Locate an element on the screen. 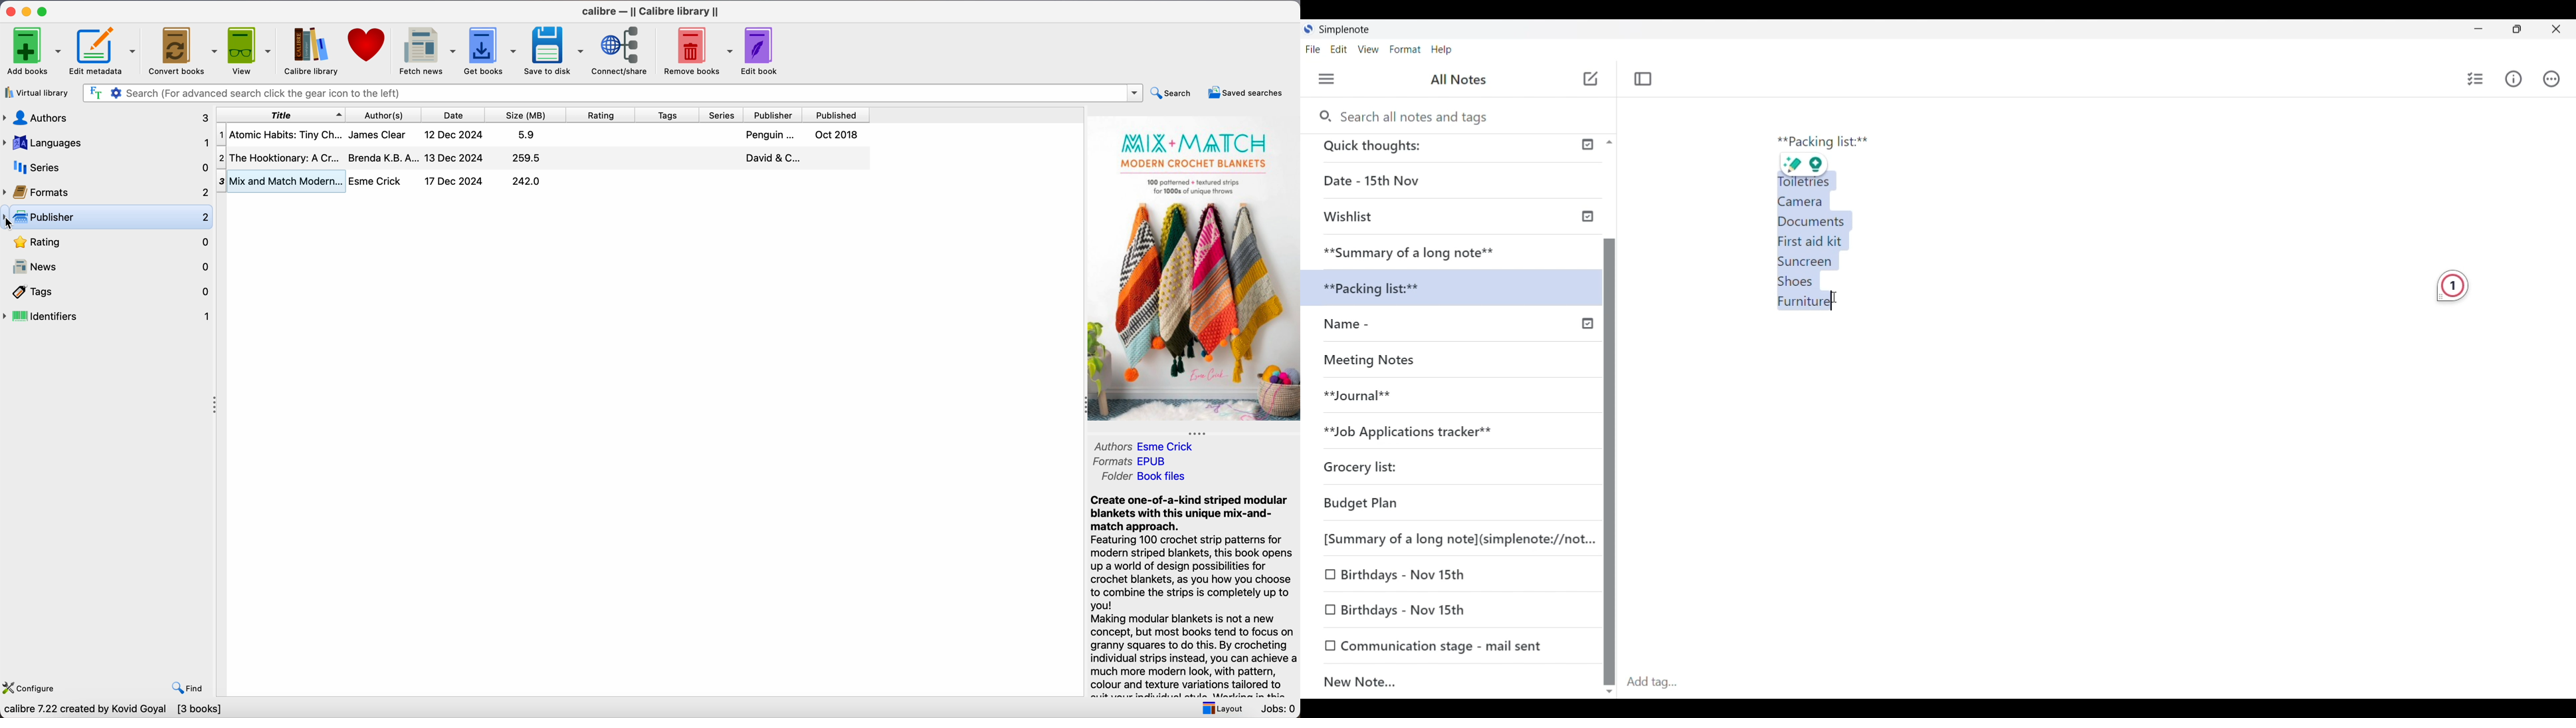 The image size is (2576, 728). Menu is located at coordinates (1327, 79).